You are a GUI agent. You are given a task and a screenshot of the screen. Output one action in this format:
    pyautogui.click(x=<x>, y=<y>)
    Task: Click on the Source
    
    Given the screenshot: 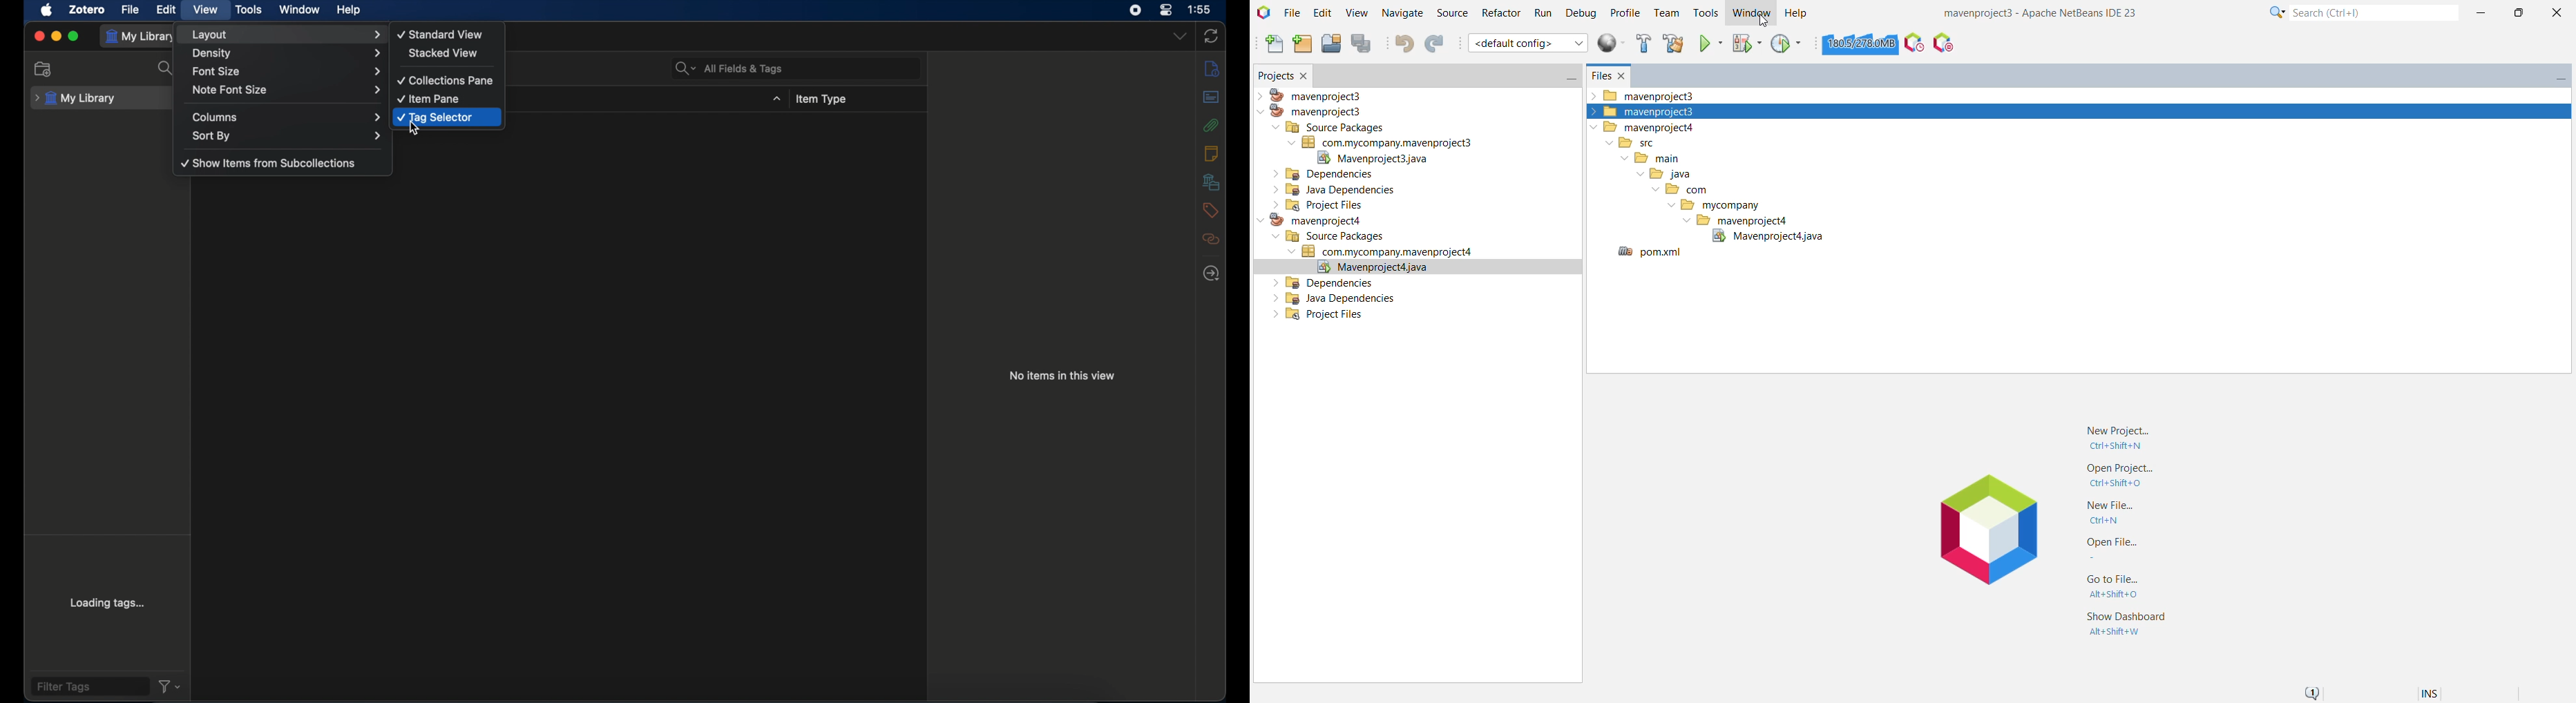 What is the action you would take?
    pyautogui.click(x=1451, y=13)
    